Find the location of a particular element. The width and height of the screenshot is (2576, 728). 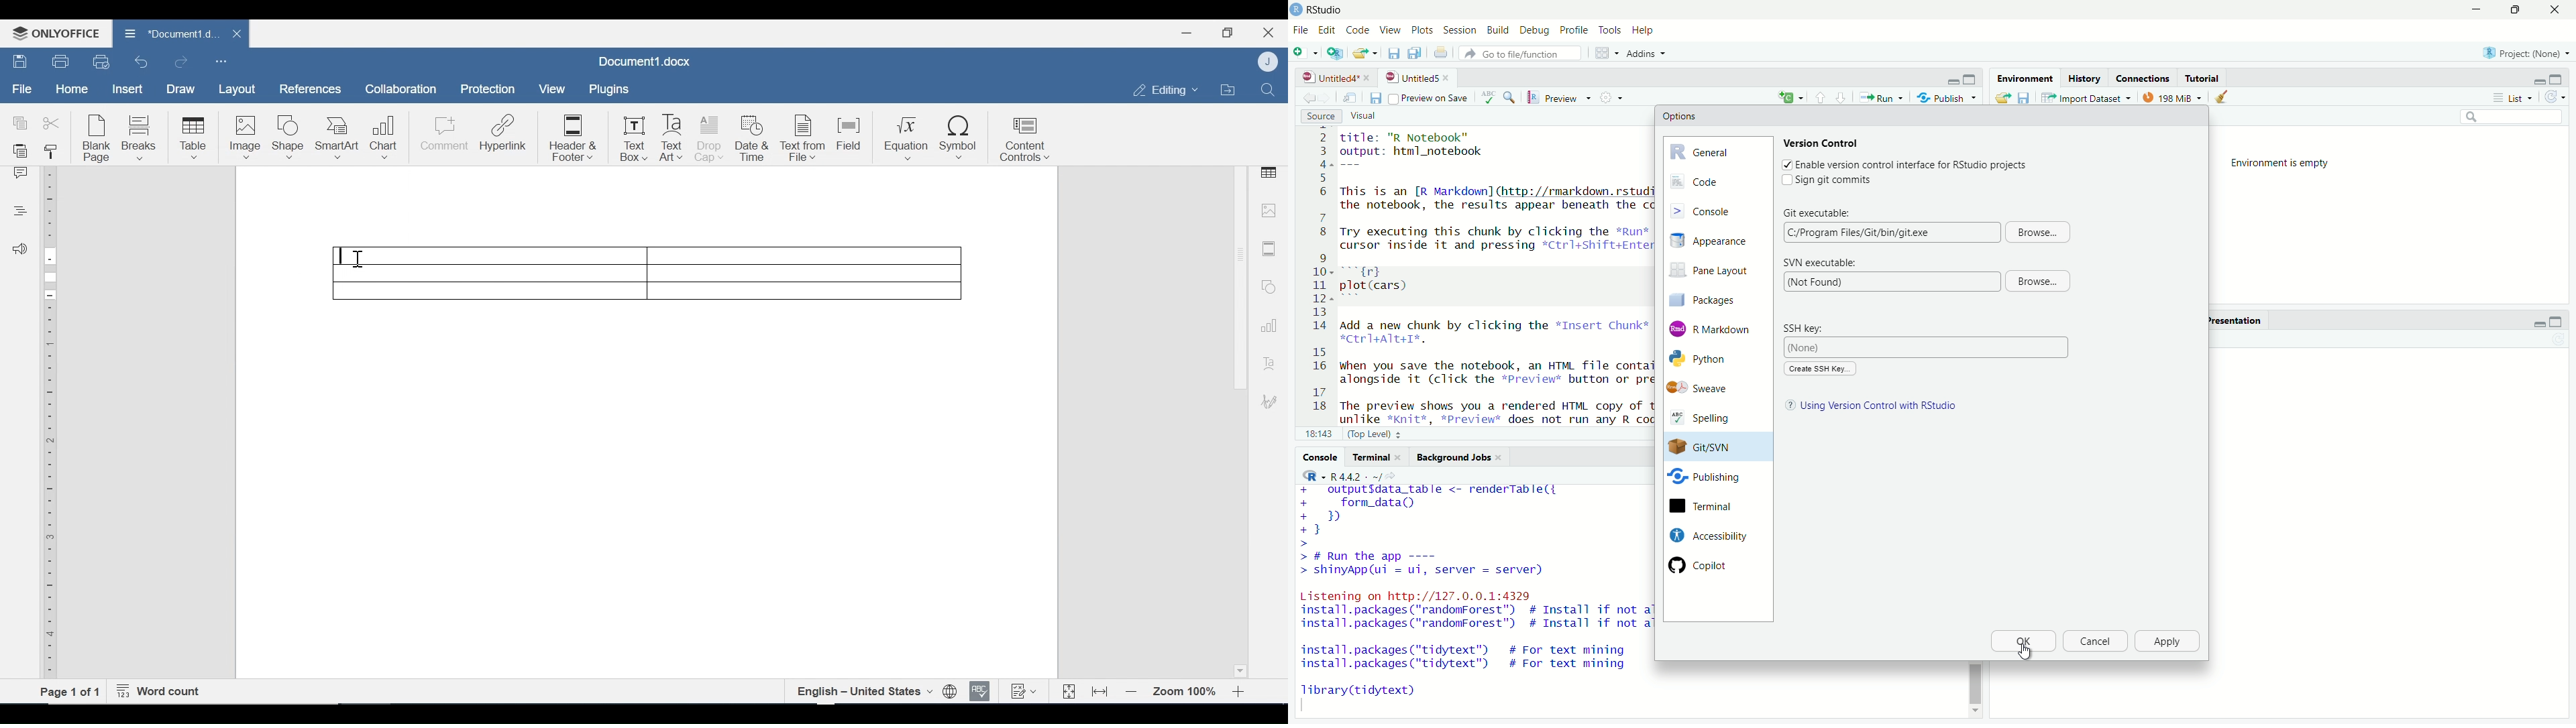

Untitled4 is located at coordinates (1326, 78).